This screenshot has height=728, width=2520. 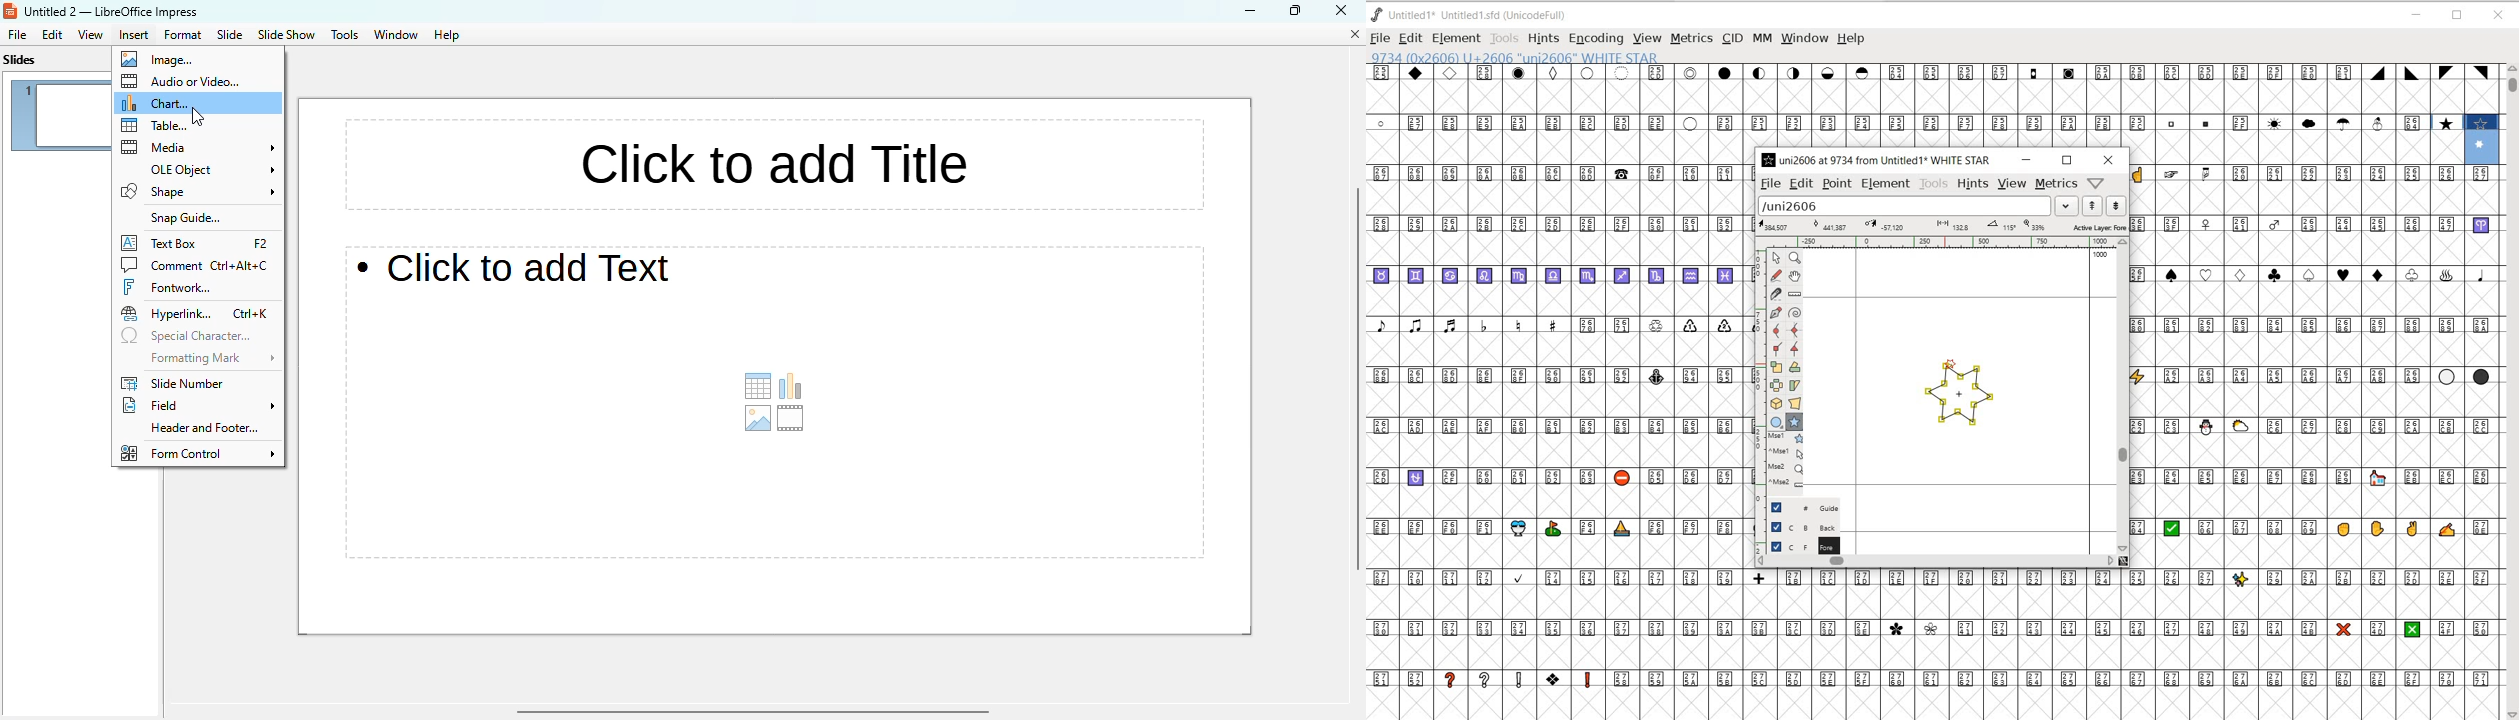 What do you see at coordinates (51, 34) in the screenshot?
I see `edit` at bounding box center [51, 34].